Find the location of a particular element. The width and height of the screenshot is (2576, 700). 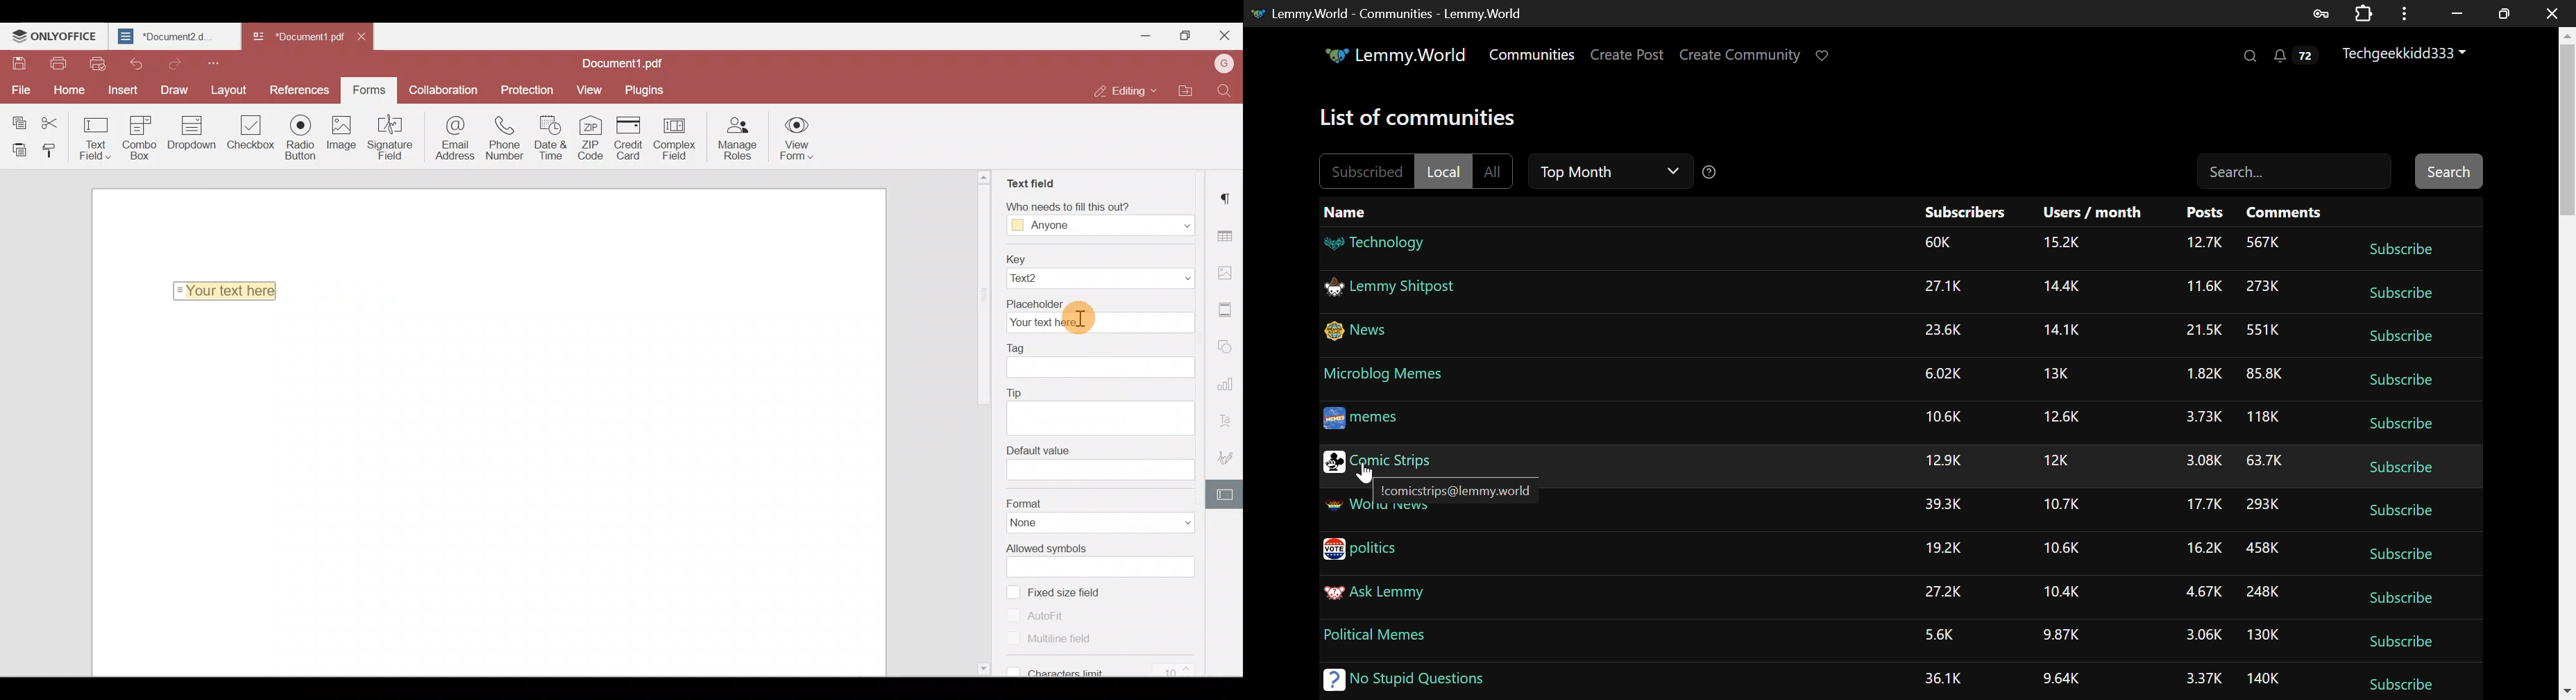

Document1.pdf is located at coordinates (630, 61).